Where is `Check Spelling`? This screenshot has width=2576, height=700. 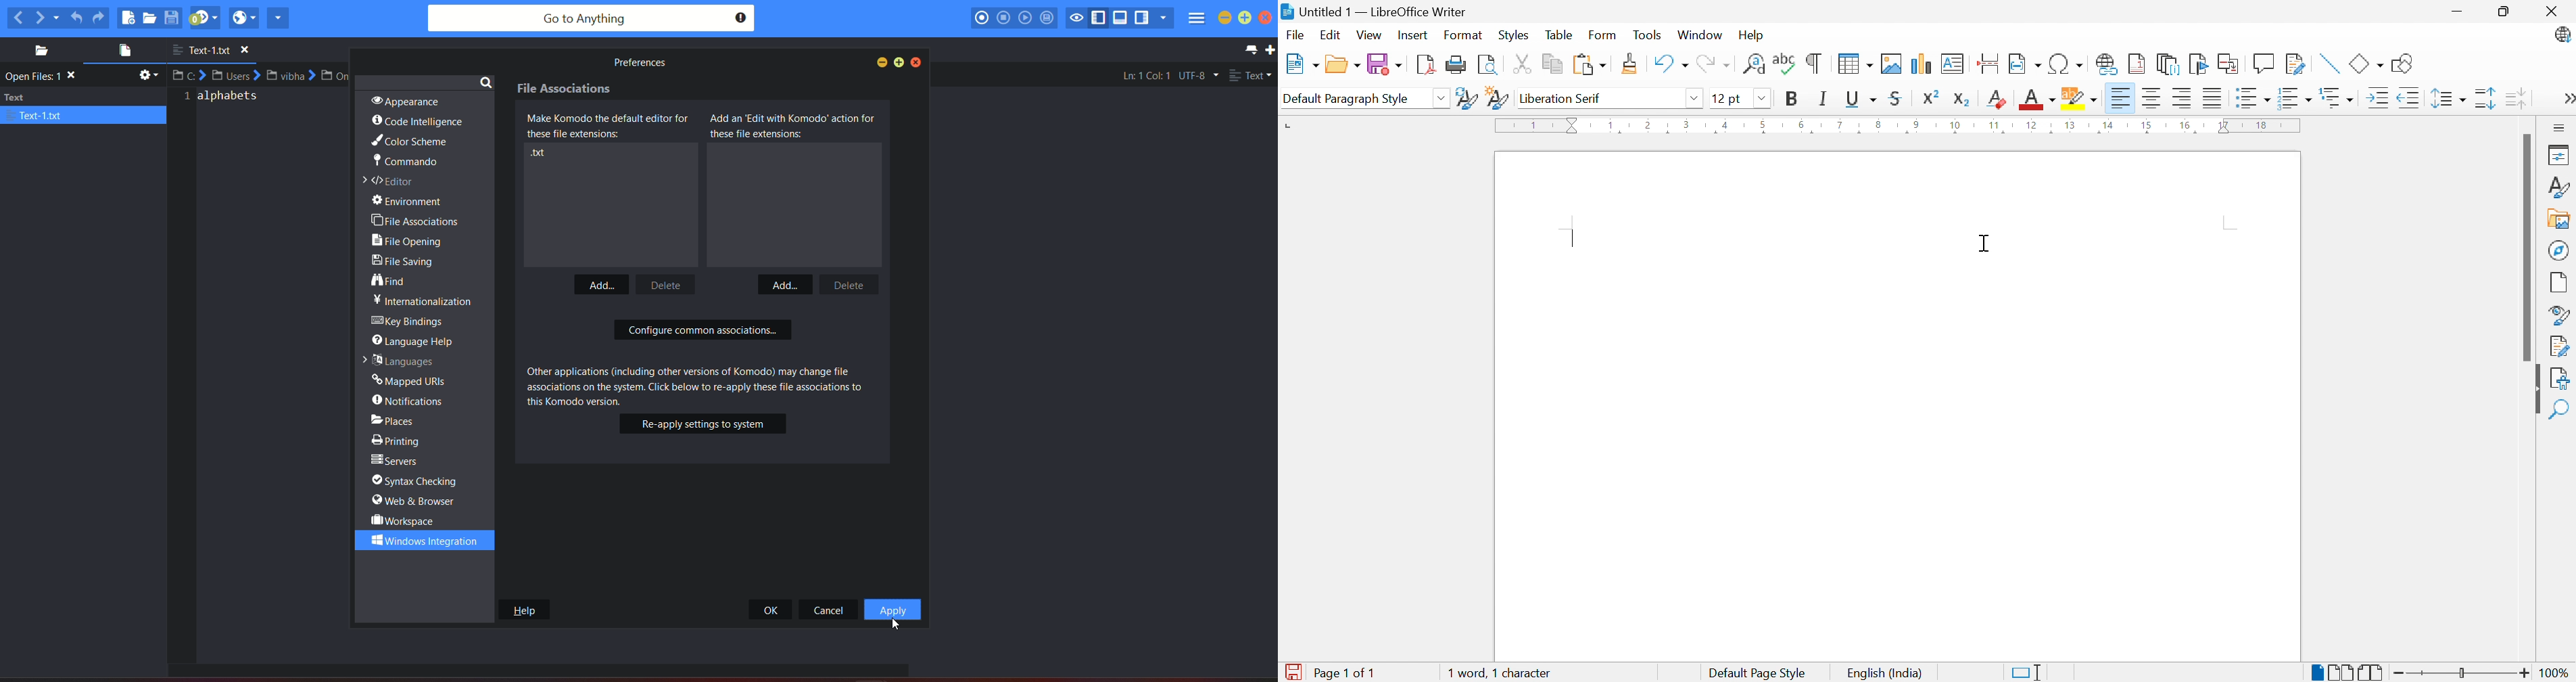 Check Spelling is located at coordinates (1783, 65).